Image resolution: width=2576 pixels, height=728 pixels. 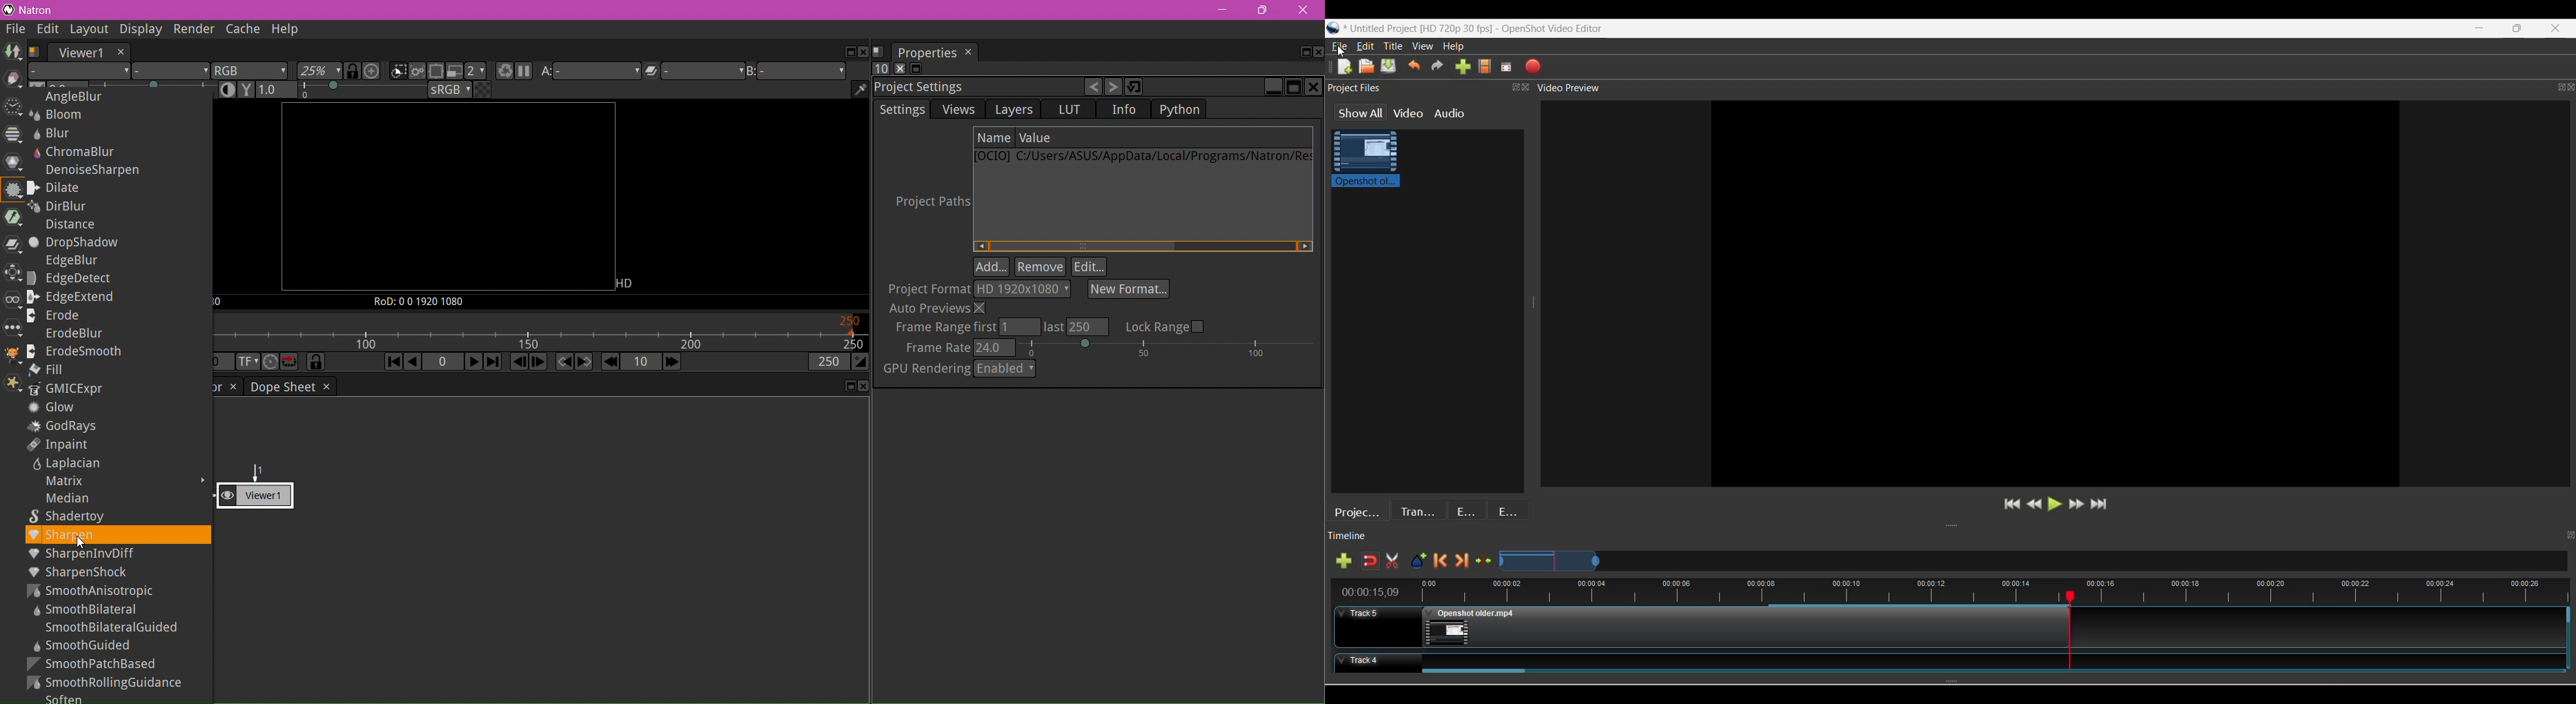 What do you see at coordinates (59, 482) in the screenshot?
I see `Matrix` at bounding box center [59, 482].